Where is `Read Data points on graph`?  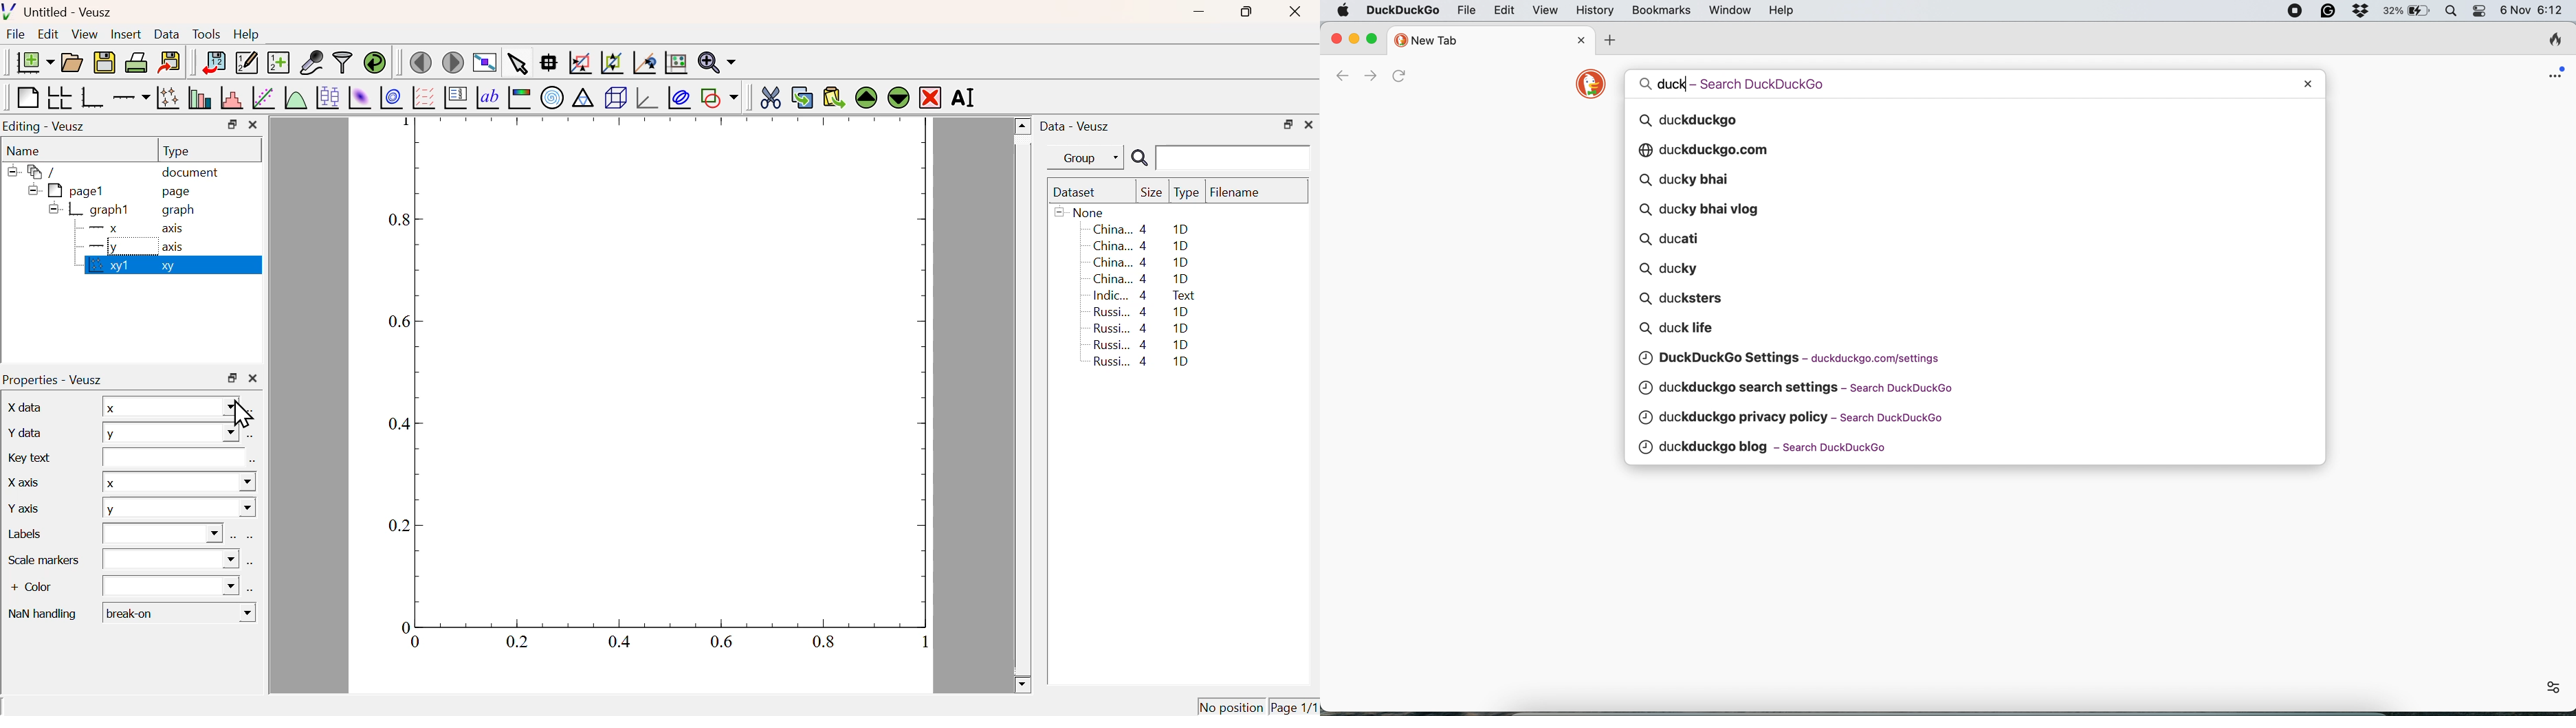
Read Data points on graph is located at coordinates (549, 62).